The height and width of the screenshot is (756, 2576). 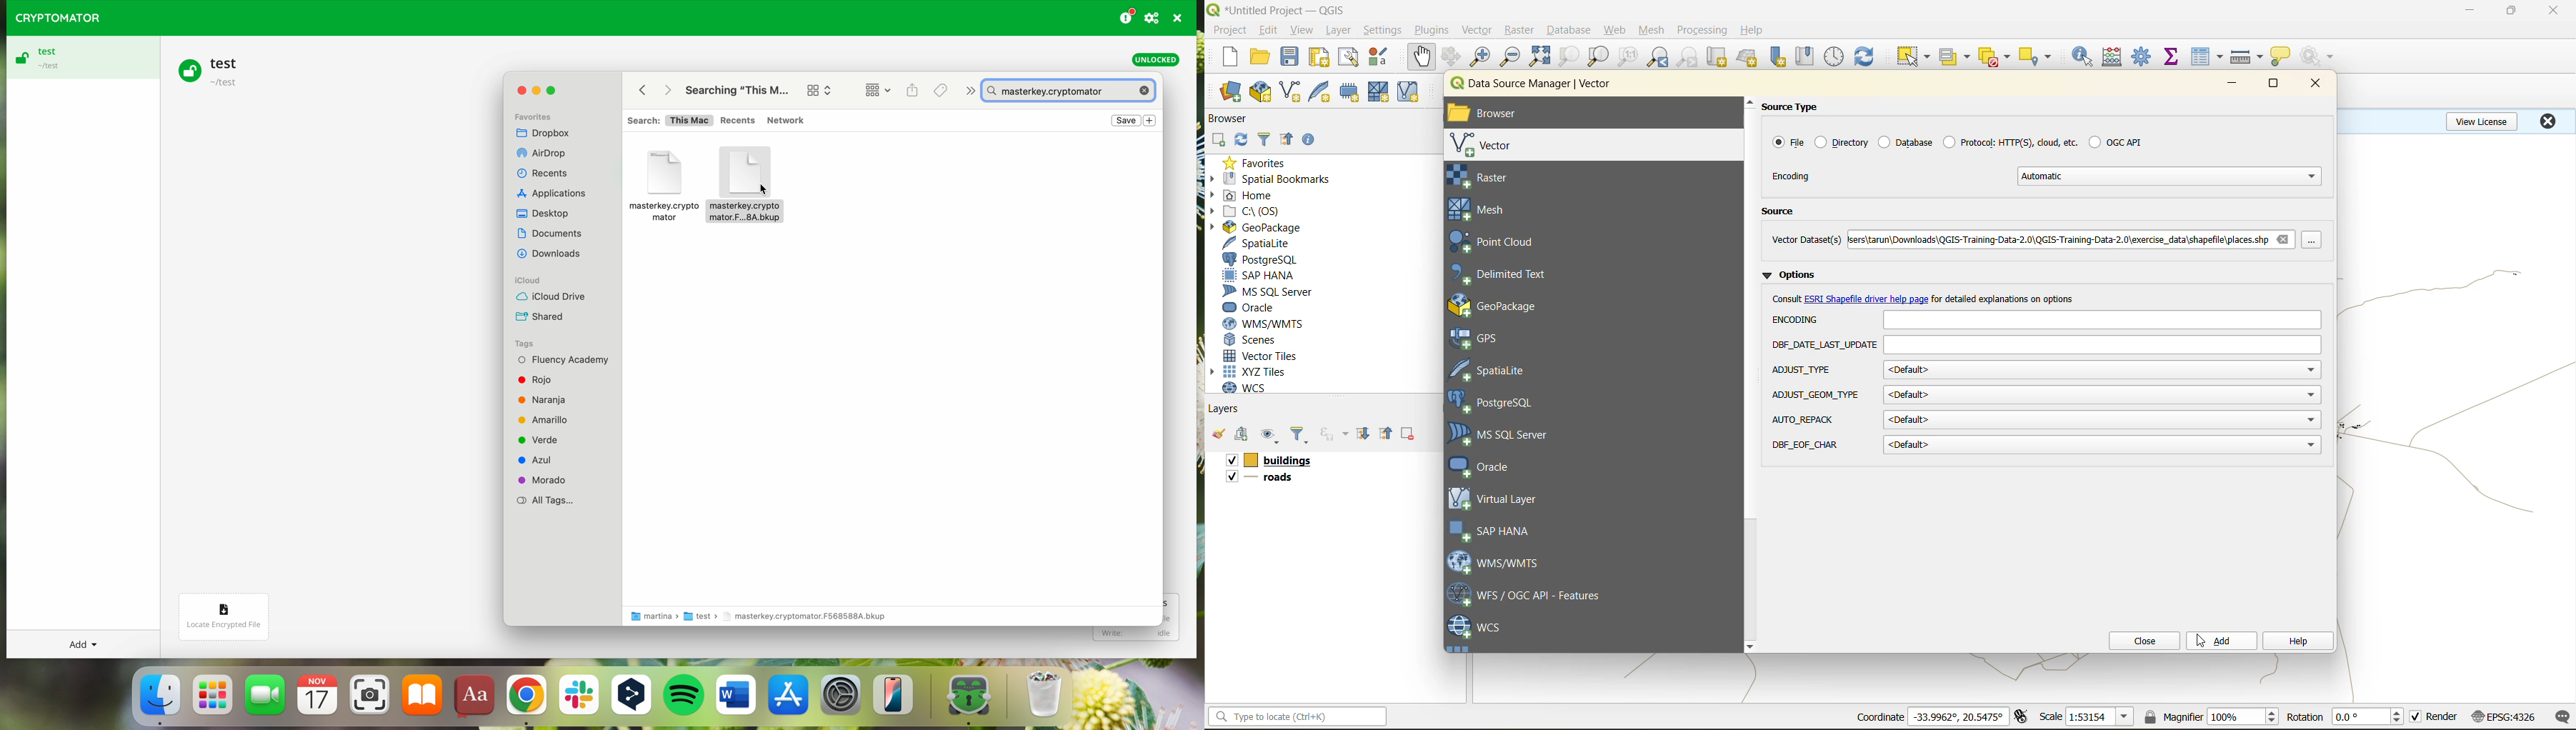 I want to click on pan to selection, so click(x=1451, y=58).